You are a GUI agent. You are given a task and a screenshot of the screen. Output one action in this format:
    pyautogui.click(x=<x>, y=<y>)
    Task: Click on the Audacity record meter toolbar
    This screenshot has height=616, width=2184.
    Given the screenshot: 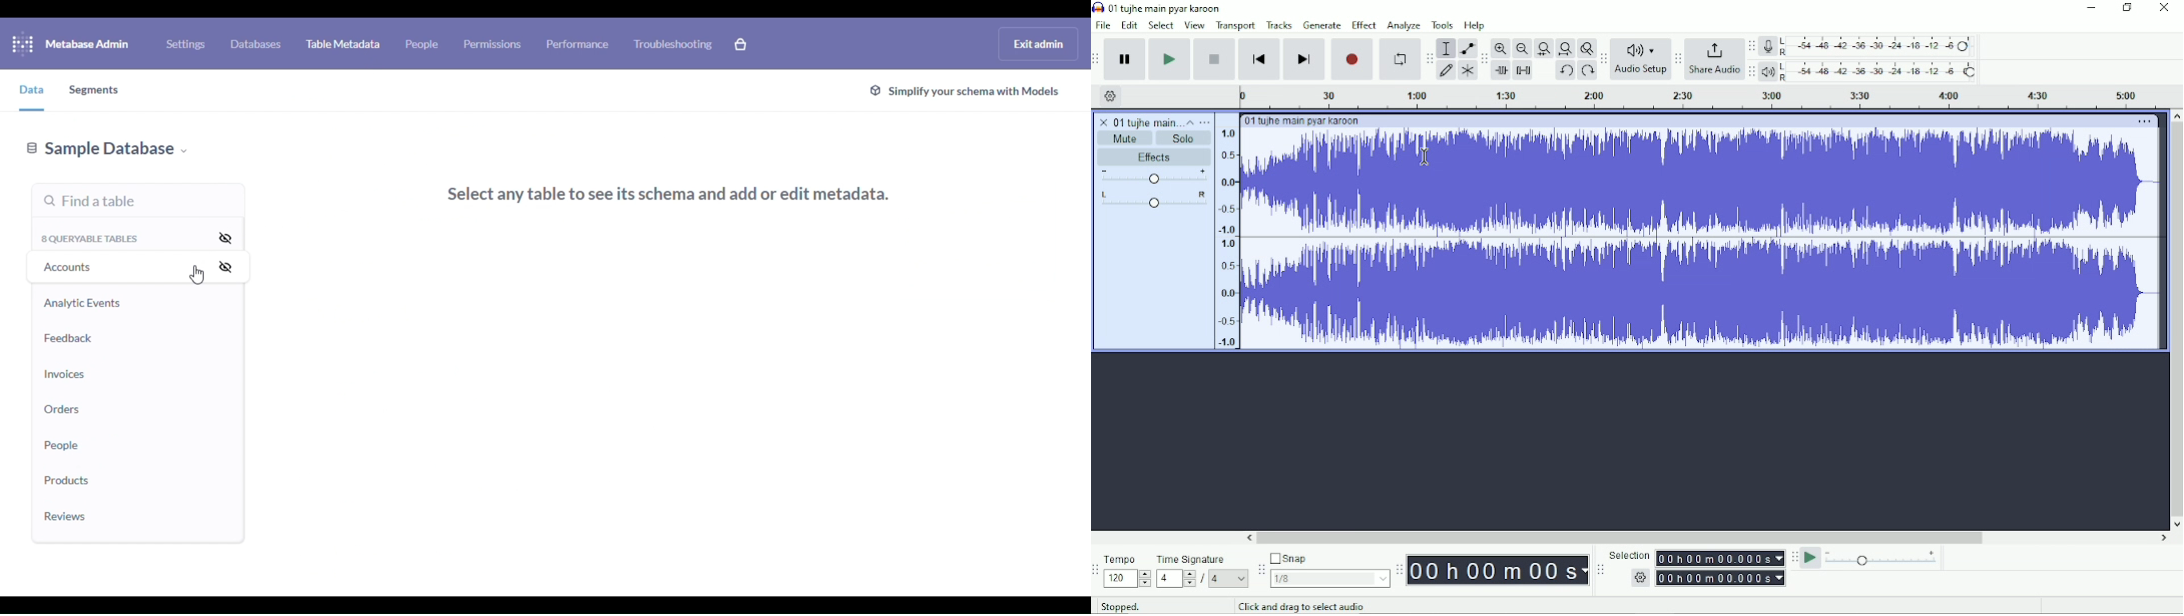 What is the action you would take?
    pyautogui.click(x=1752, y=46)
    